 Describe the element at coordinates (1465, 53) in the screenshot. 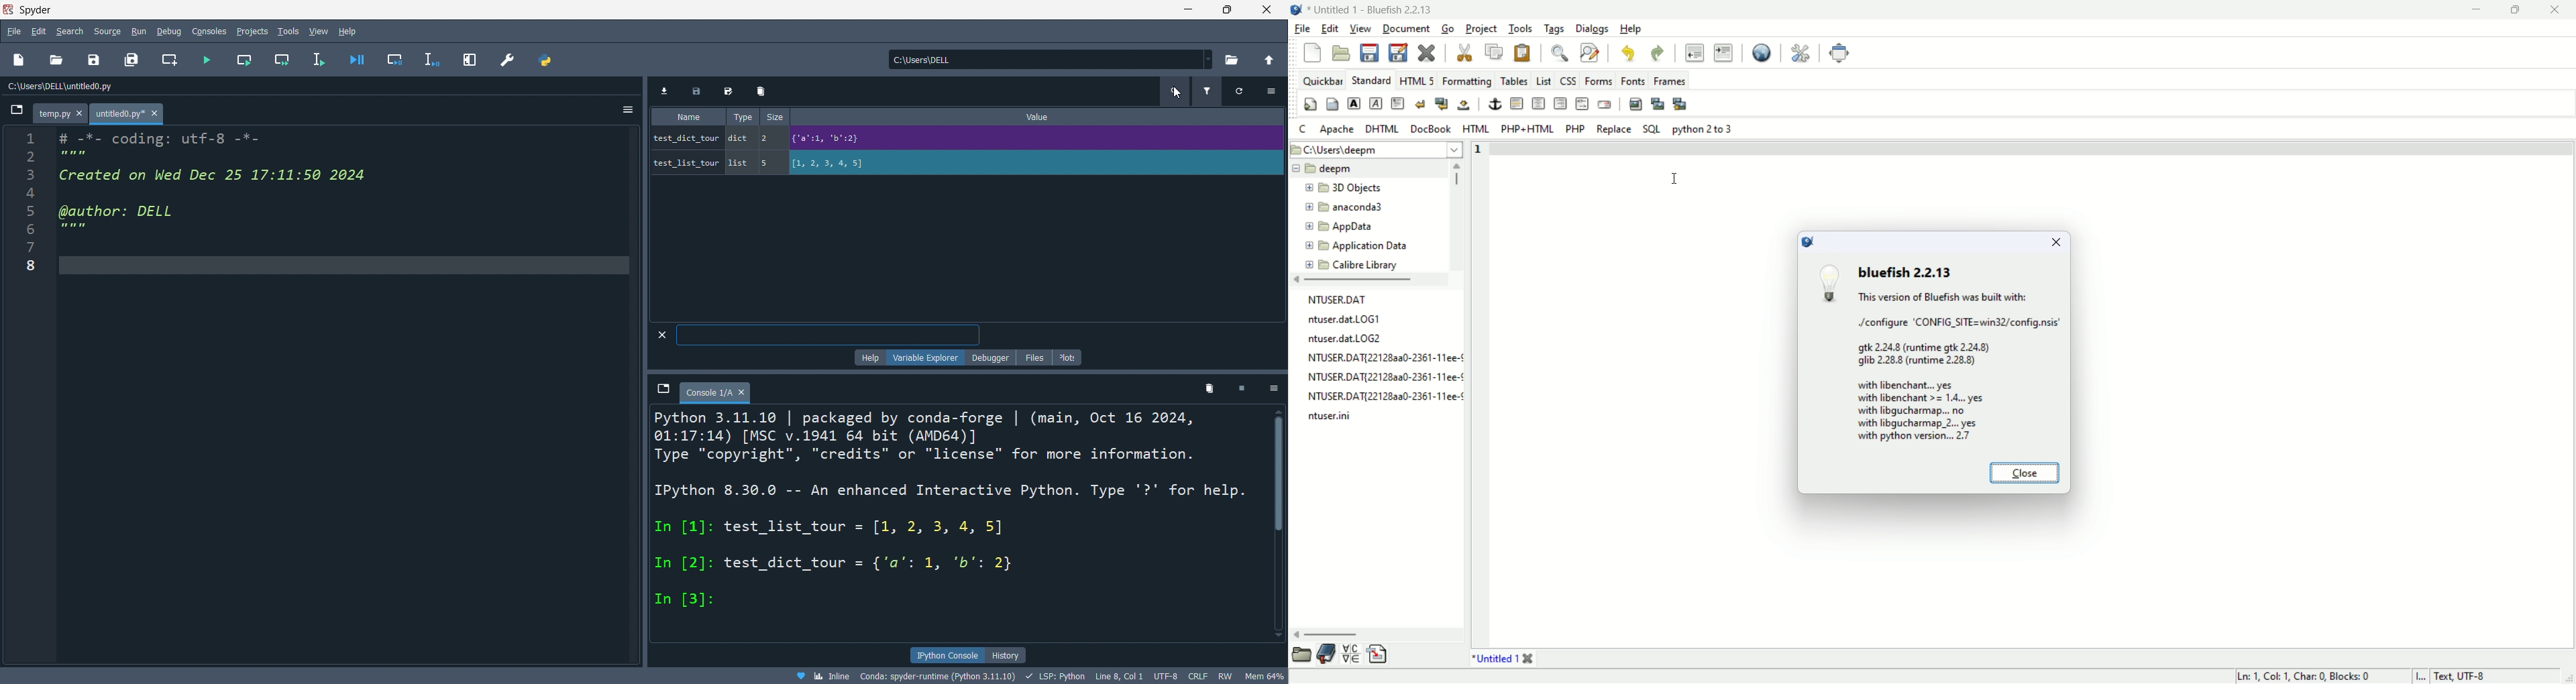

I see `cut` at that location.